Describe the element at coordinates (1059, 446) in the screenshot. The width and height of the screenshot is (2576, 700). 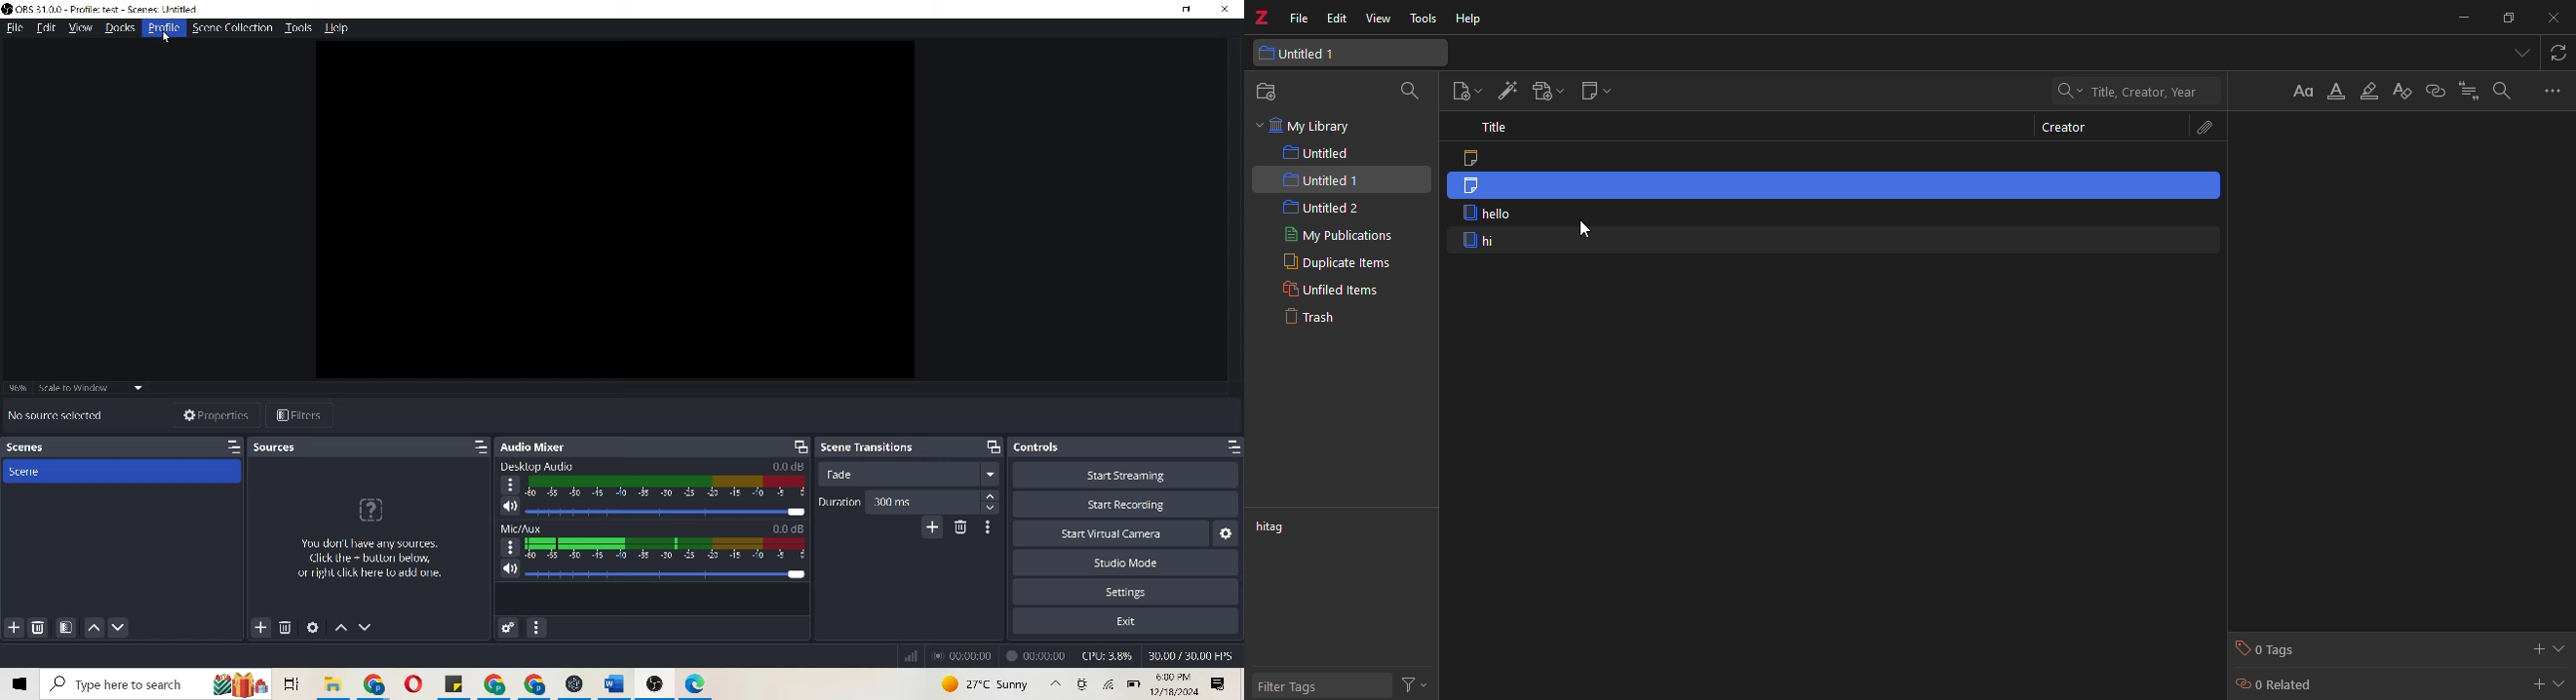
I see `controls` at that location.